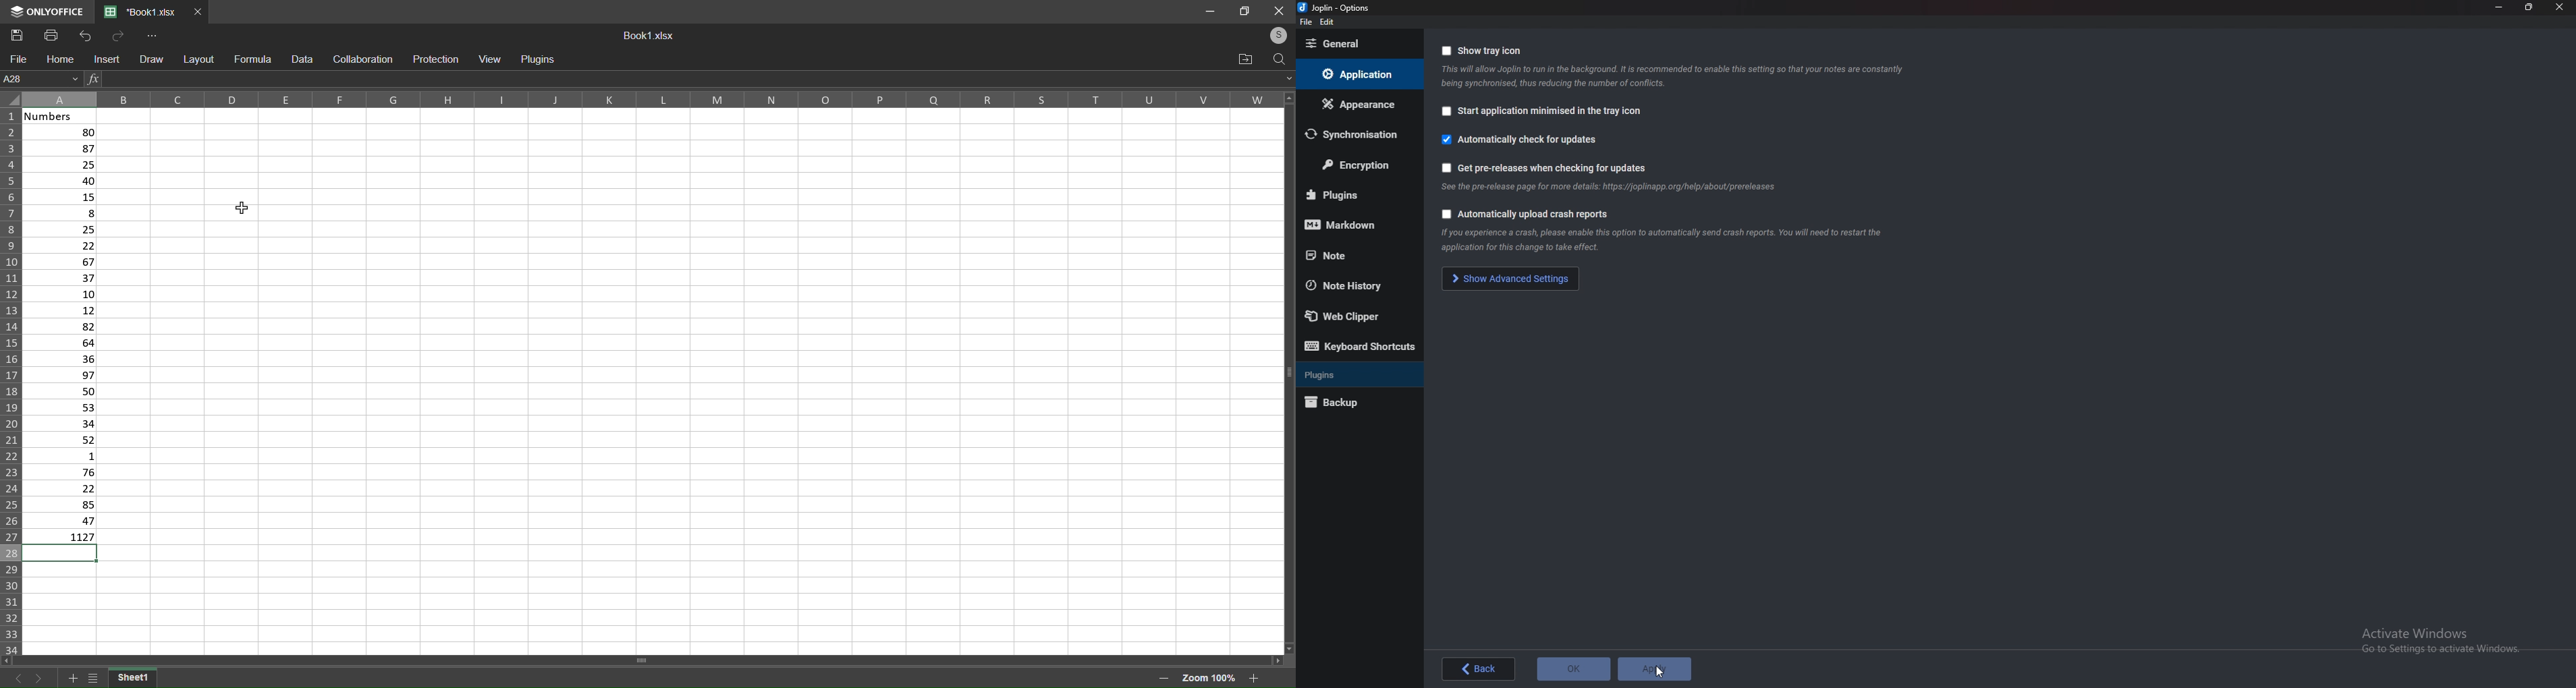 This screenshot has width=2576, height=700. What do you see at coordinates (1356, 316) in the screenshot?
I see `Web Clipper` at bounding box center [1356, 316].